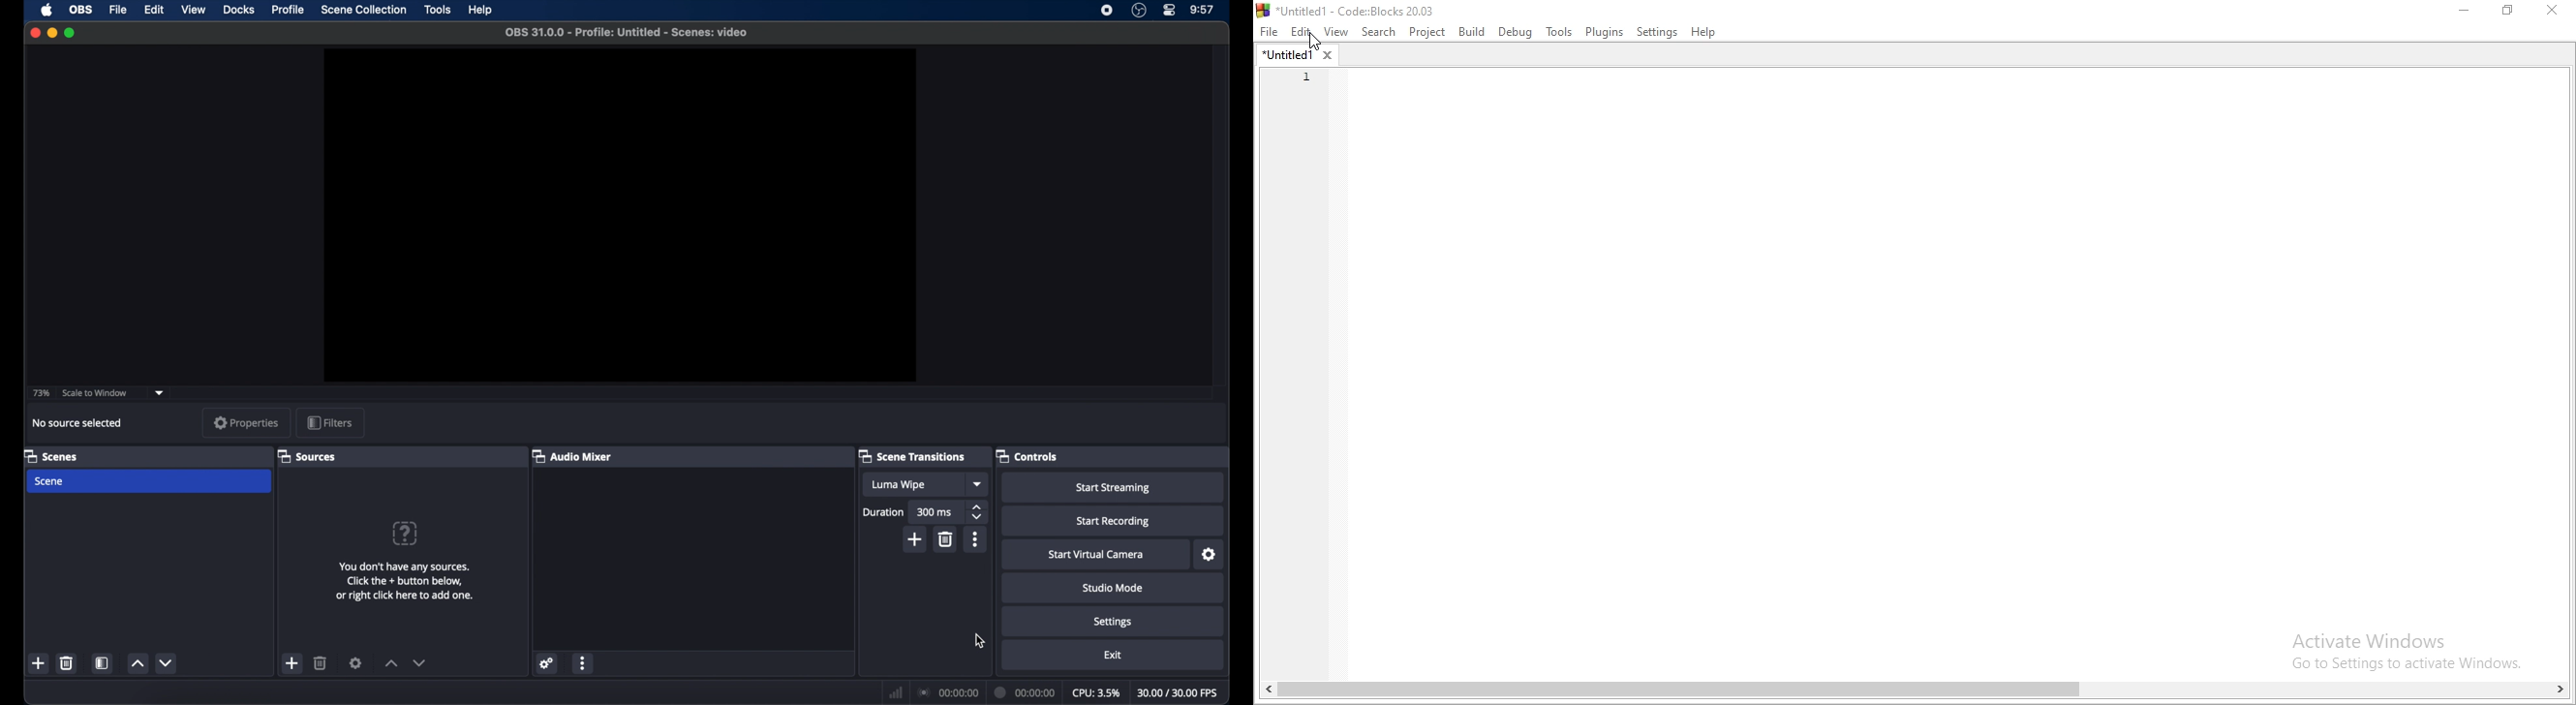 The height and width of the screenshot is (728, 2576). I want to click on scene transitions, so click(913, 456).